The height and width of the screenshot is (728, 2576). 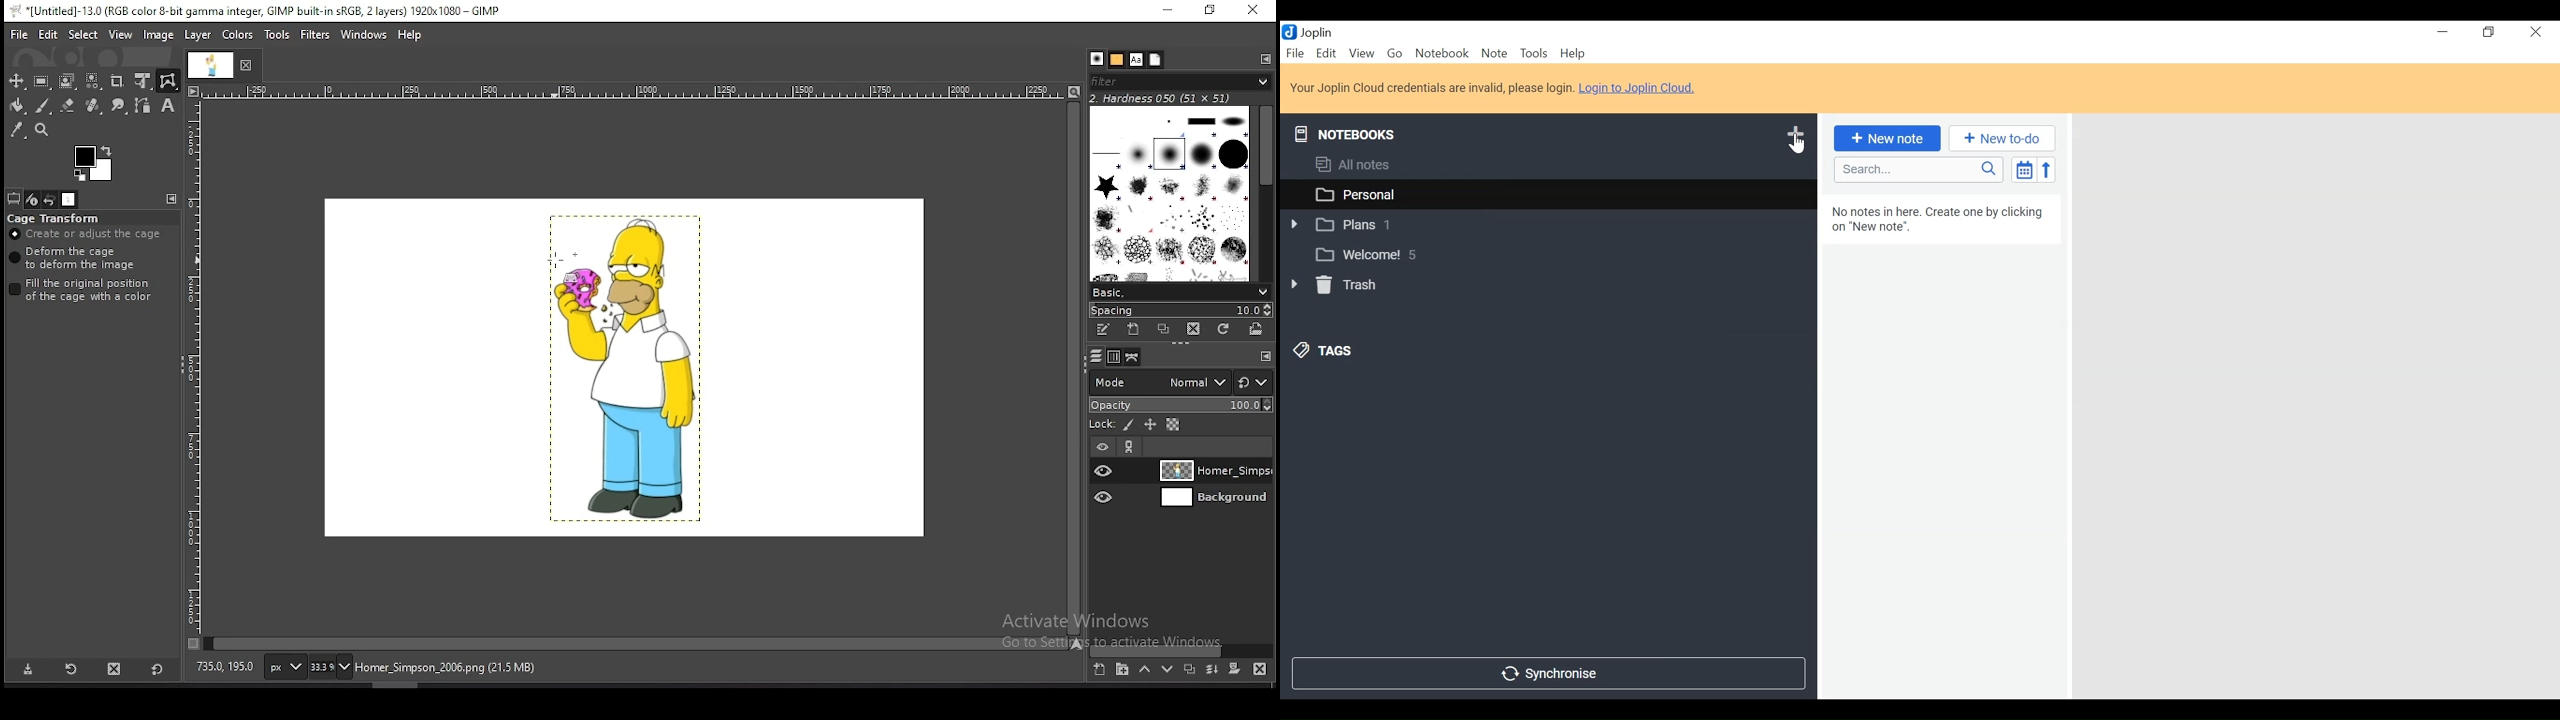 I want to click on foreground select tool, so click(x=67, y=81).